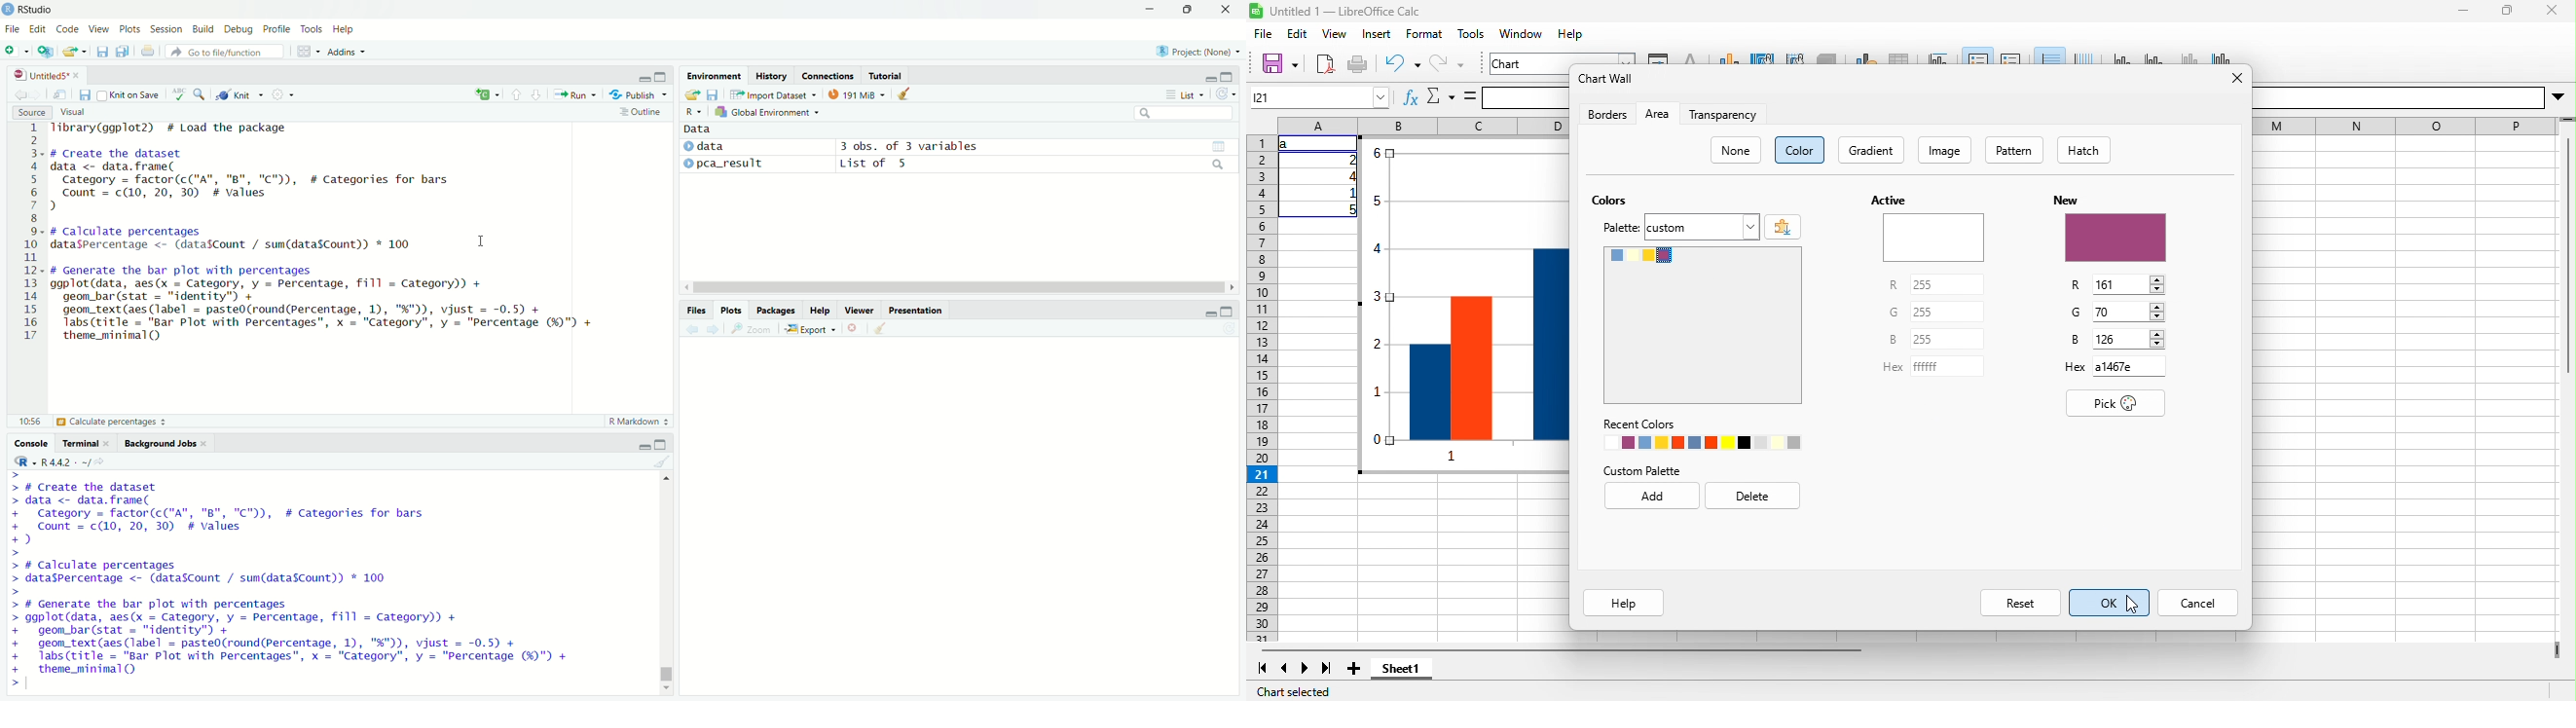  What do you see at coordinates (130, 95) in the screenshot?
I see `knit on save` at bounding box center [130, 95].